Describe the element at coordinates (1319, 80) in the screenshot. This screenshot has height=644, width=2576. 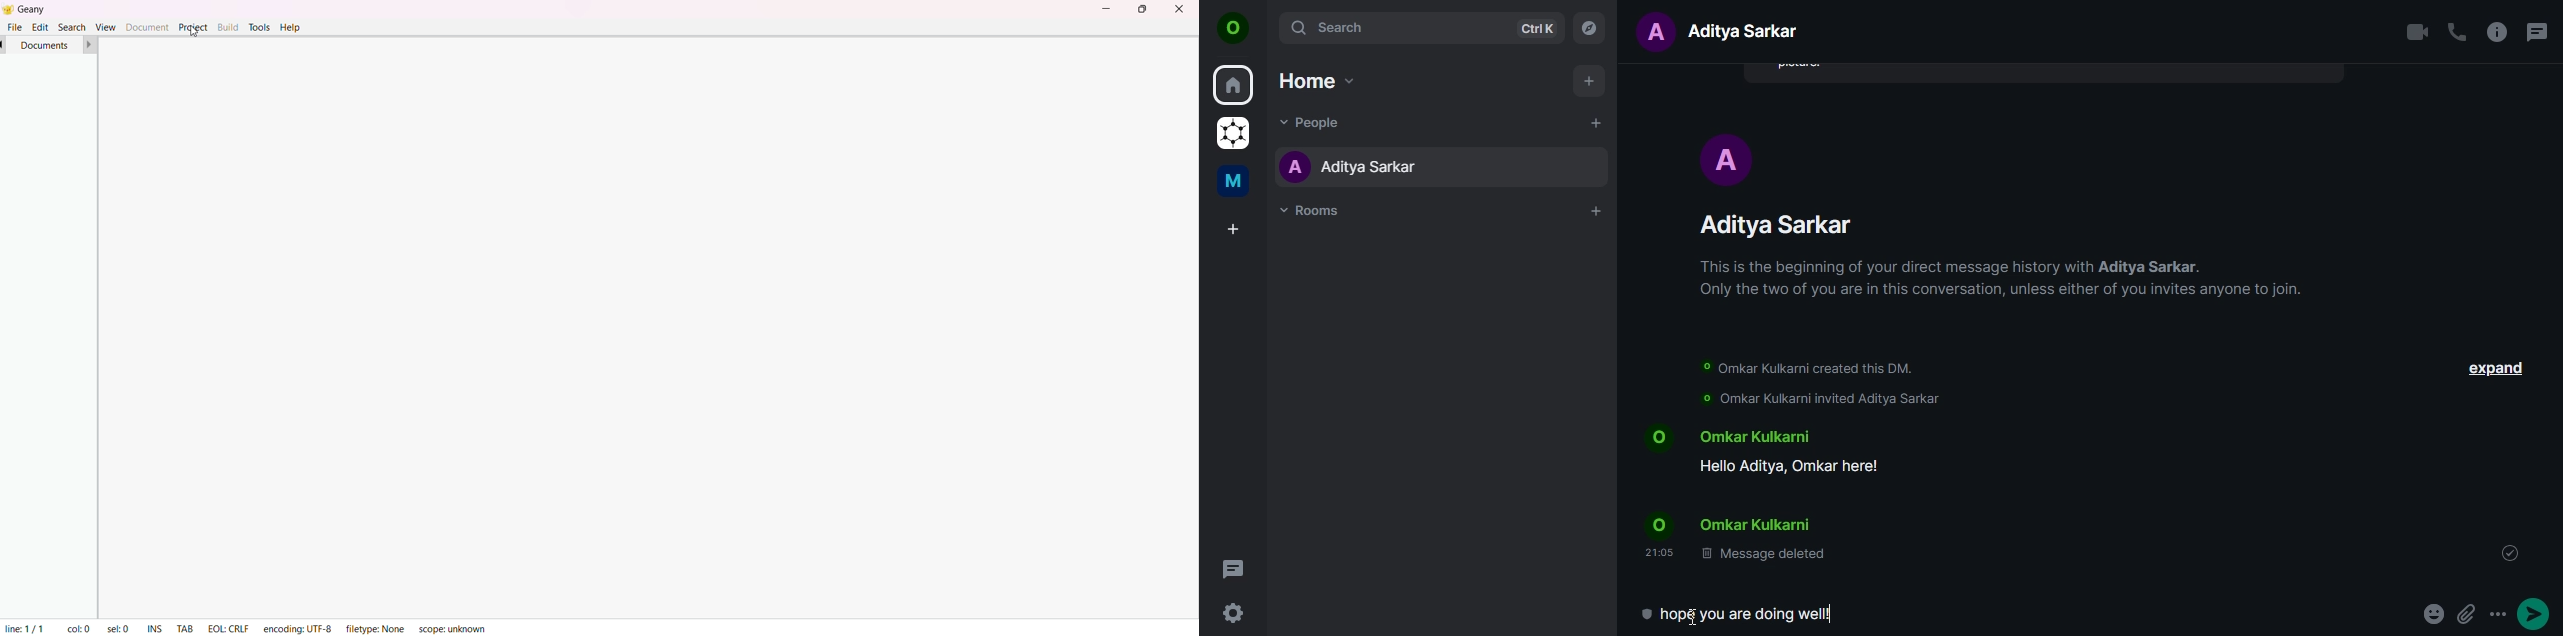
I see `home` at that location.